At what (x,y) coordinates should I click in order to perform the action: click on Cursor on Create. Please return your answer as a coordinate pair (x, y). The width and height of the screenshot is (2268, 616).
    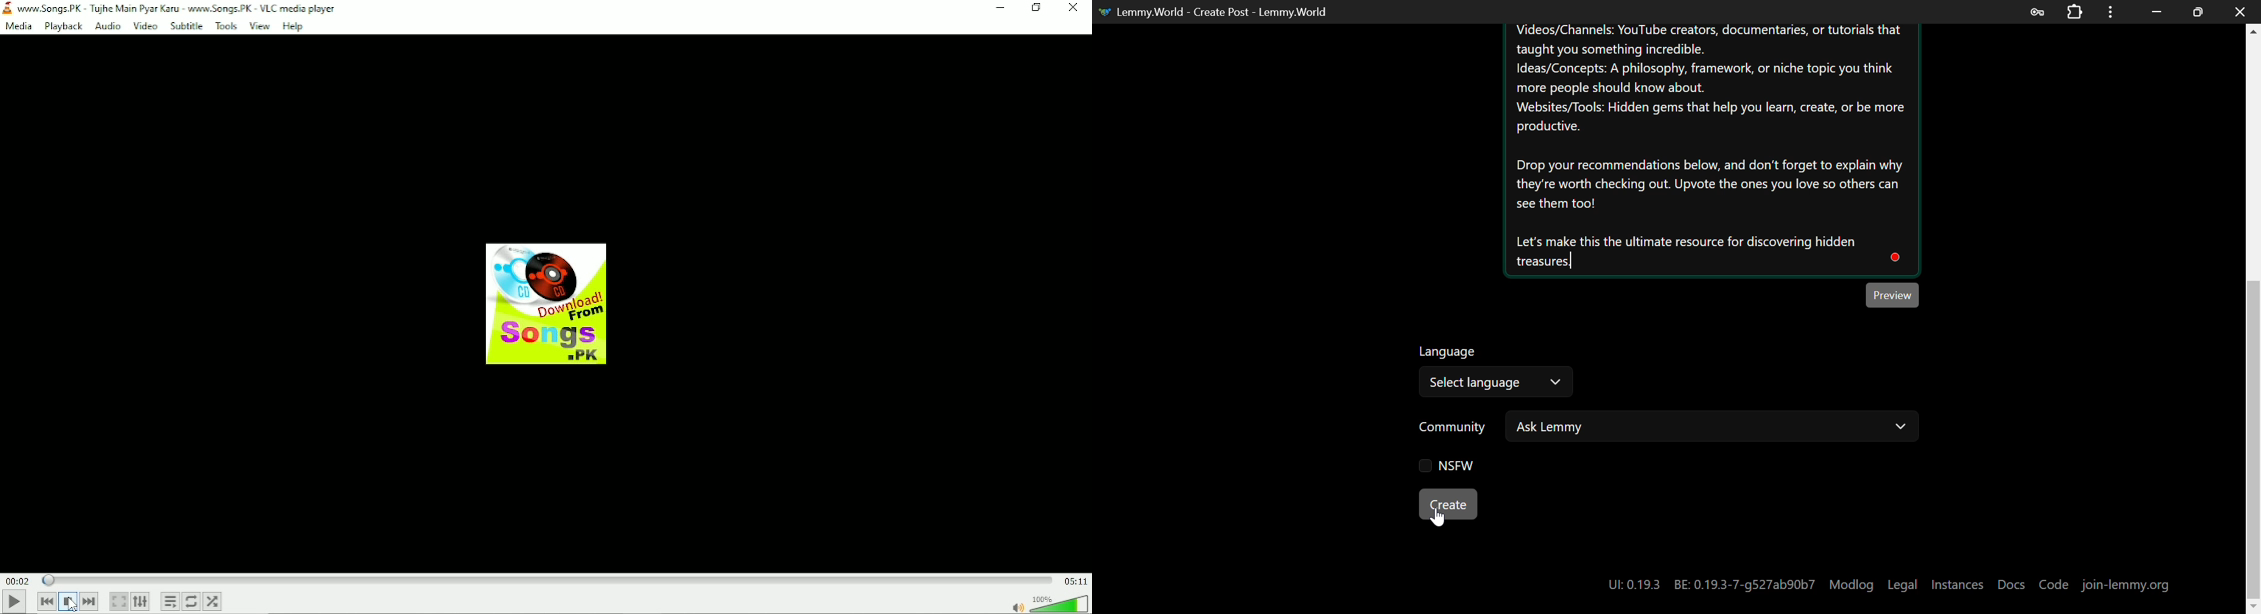
    Looking at the image, I should click on (1439, 519).